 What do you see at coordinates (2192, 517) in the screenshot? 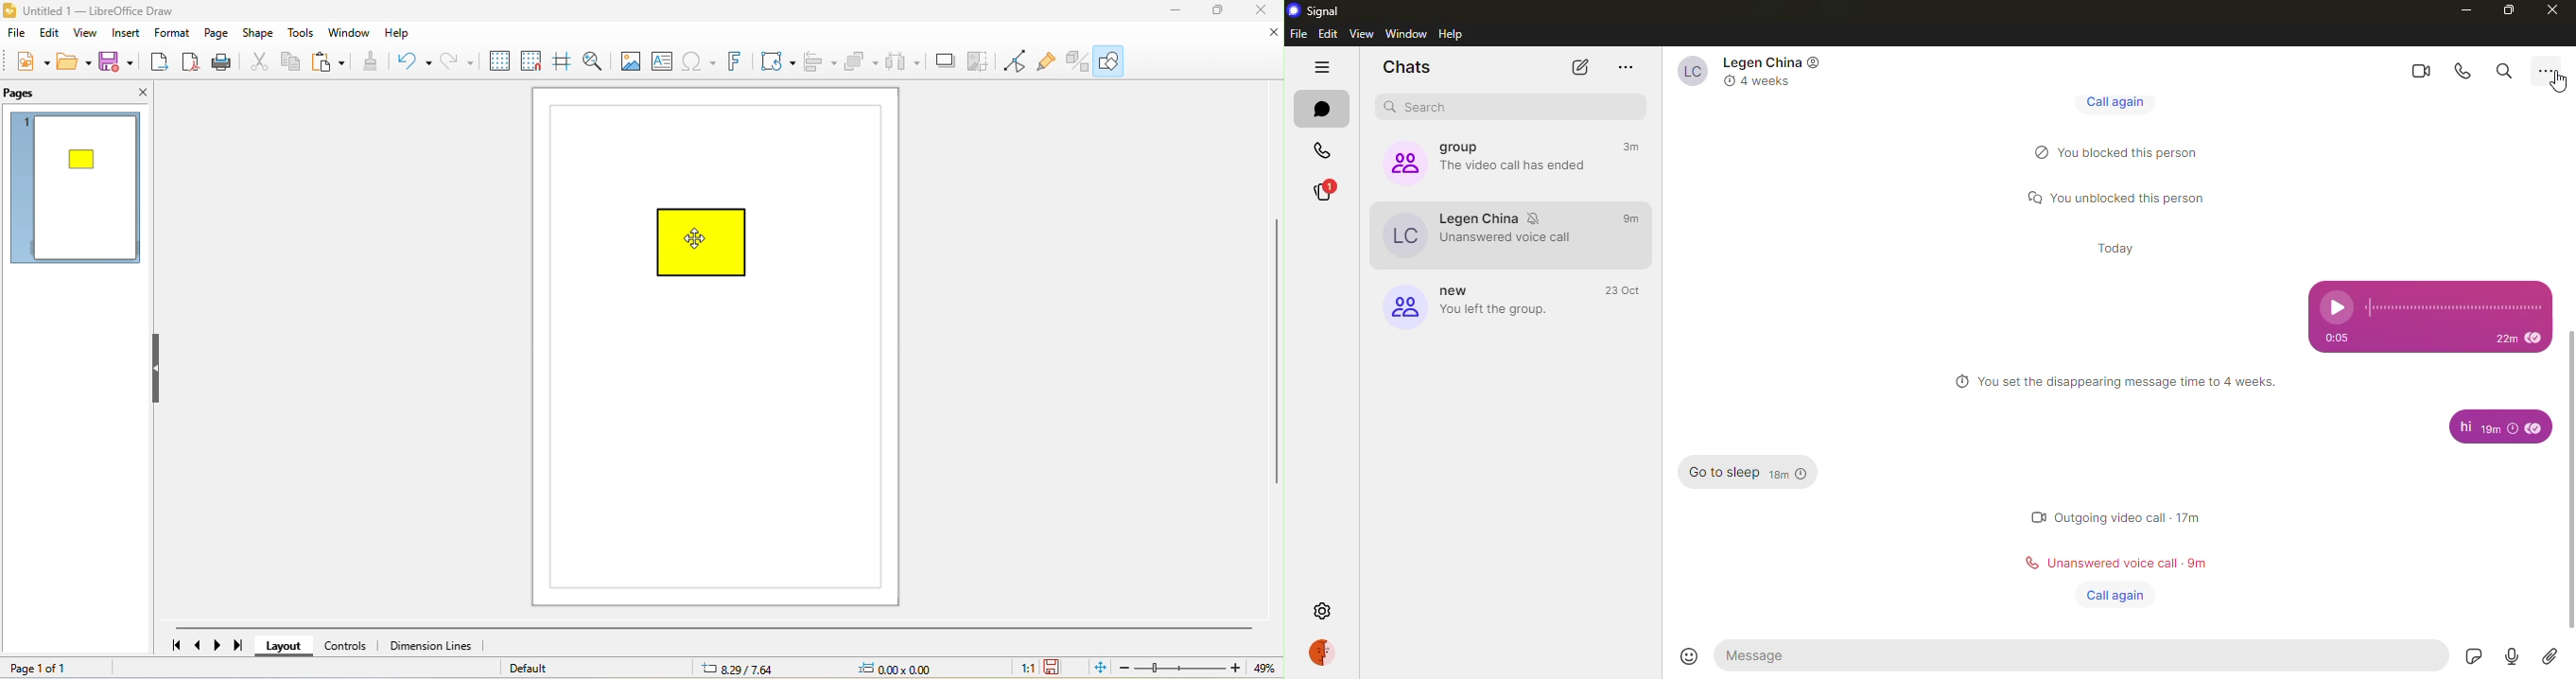
I see `time` at bounding box center [2192, 517].